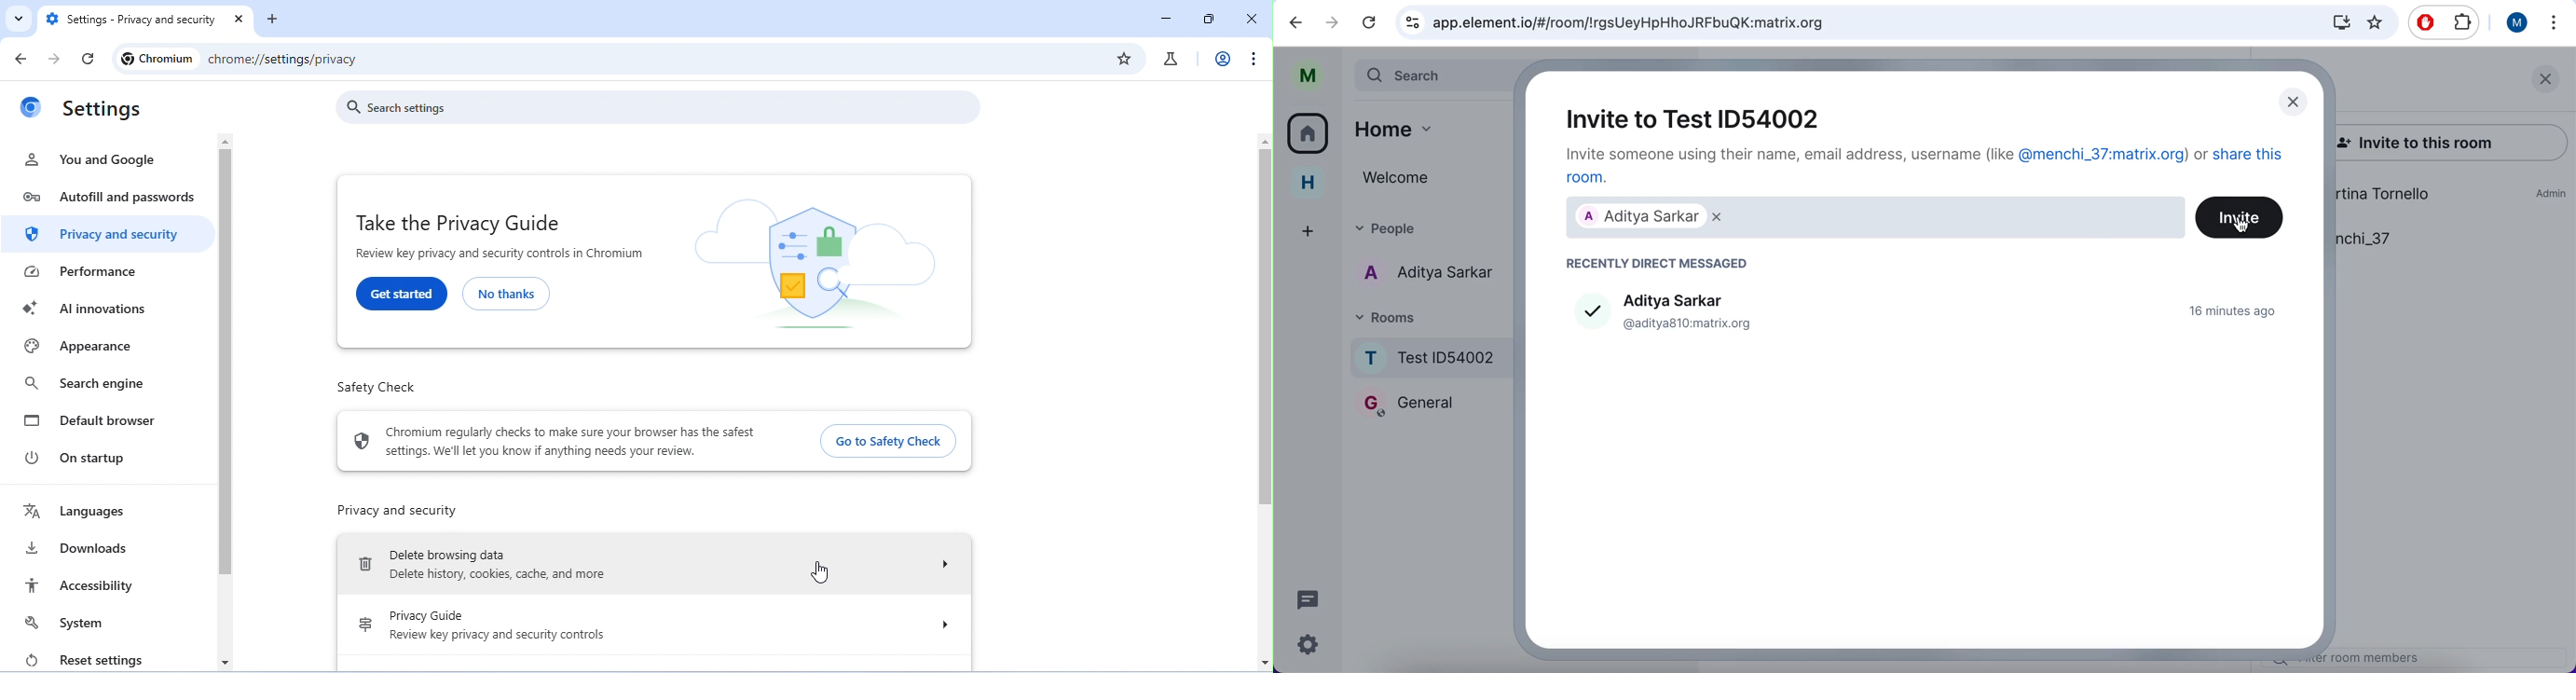  Describe the element at coordinates (934, 565) in the screenshot. I see `drop down` at that location.